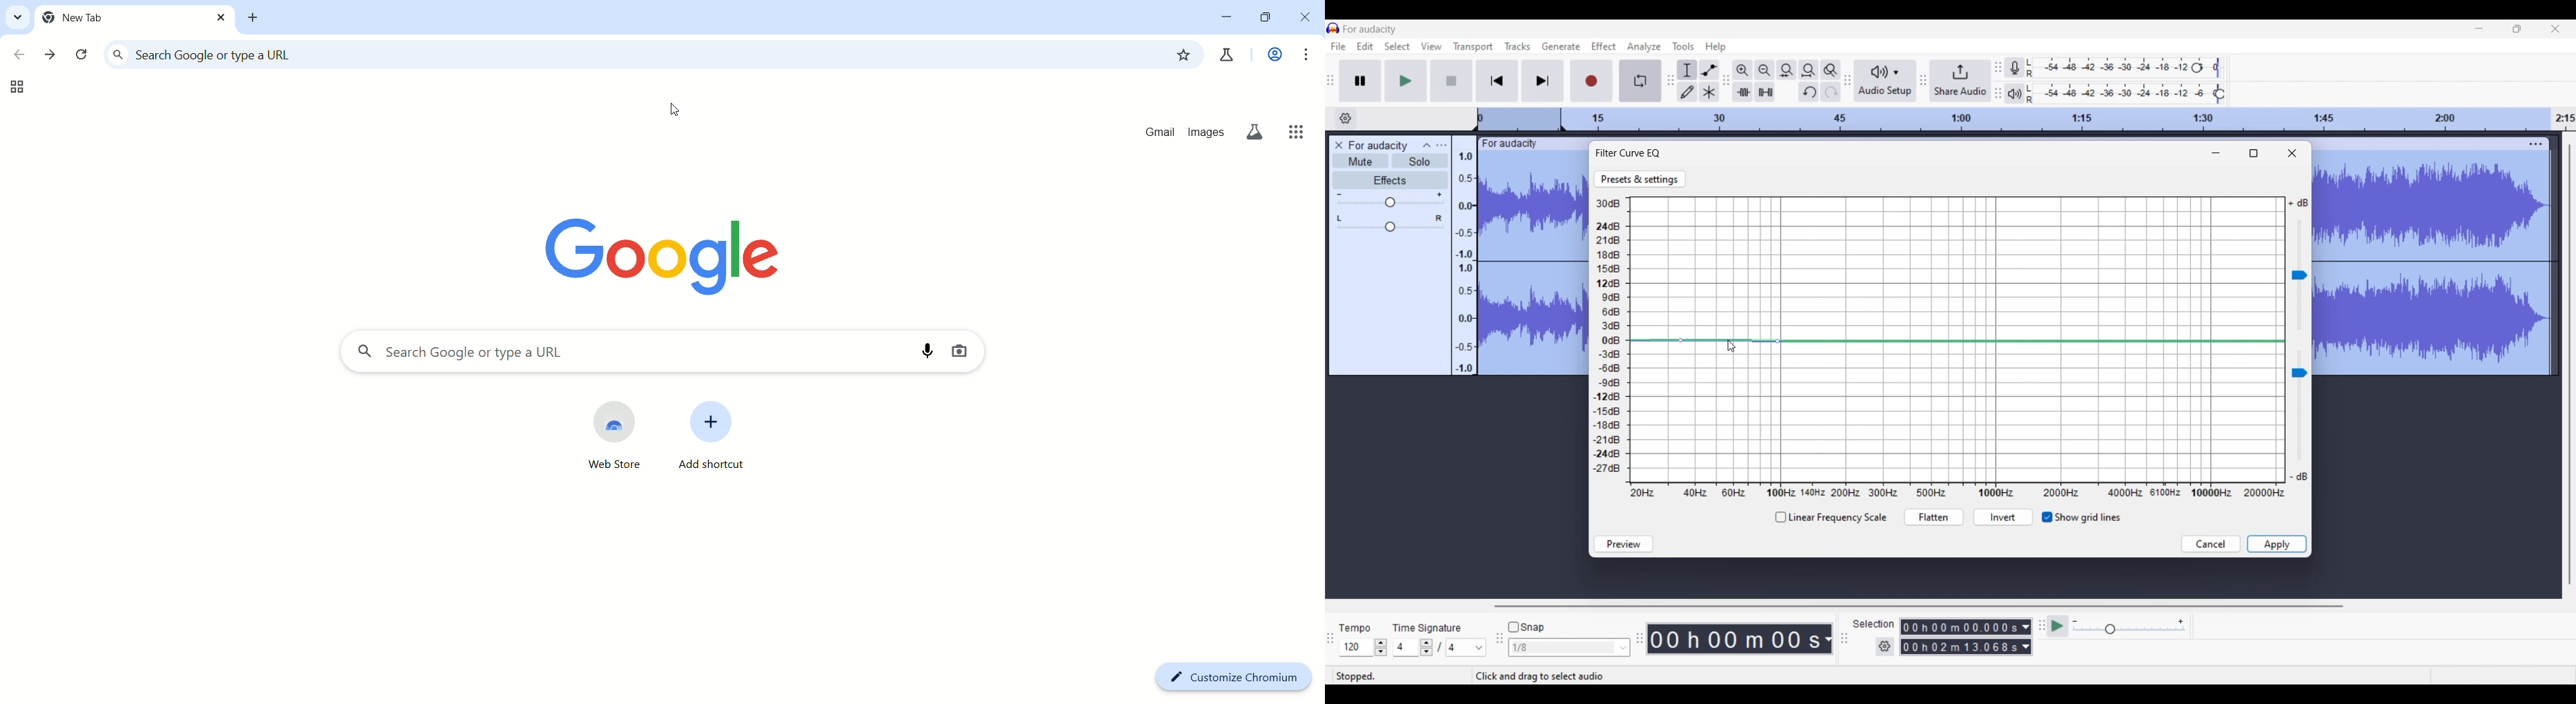 This screenshot has height=728, width=2576. I want to click on Trim audio outside selection, so click(1743, 91).